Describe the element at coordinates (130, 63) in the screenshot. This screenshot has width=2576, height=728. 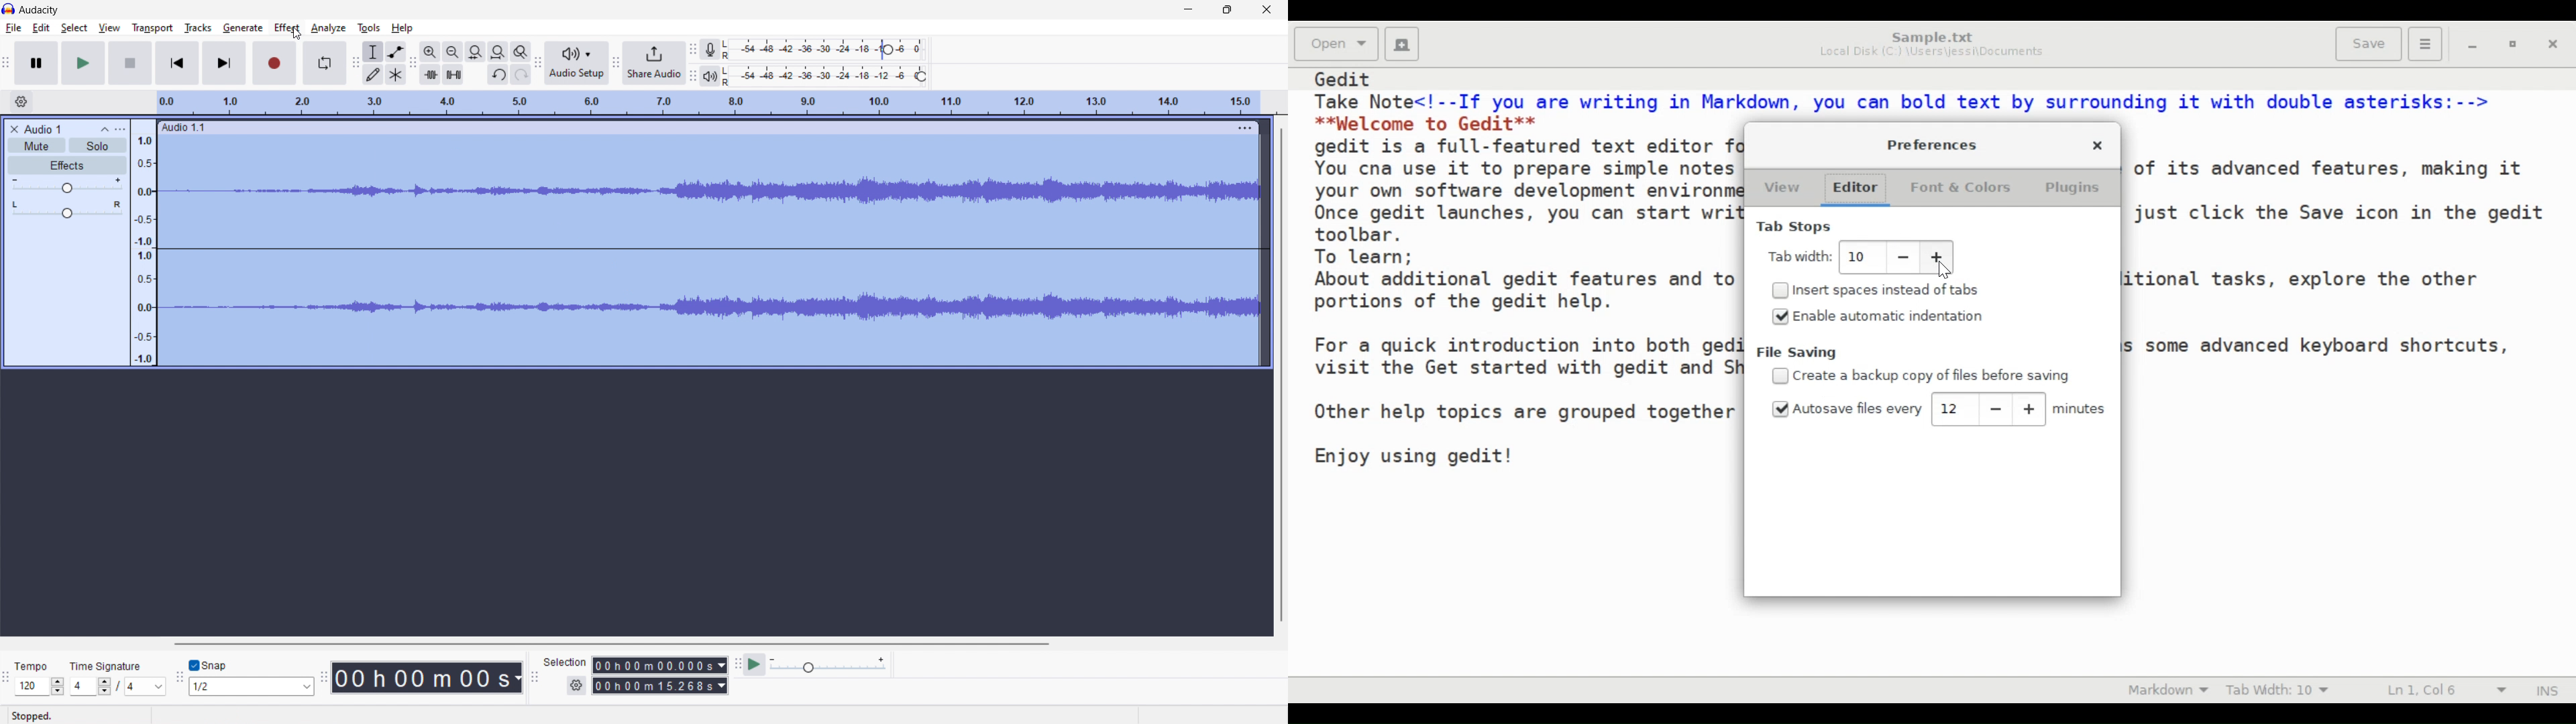
I see `stop` at that location.